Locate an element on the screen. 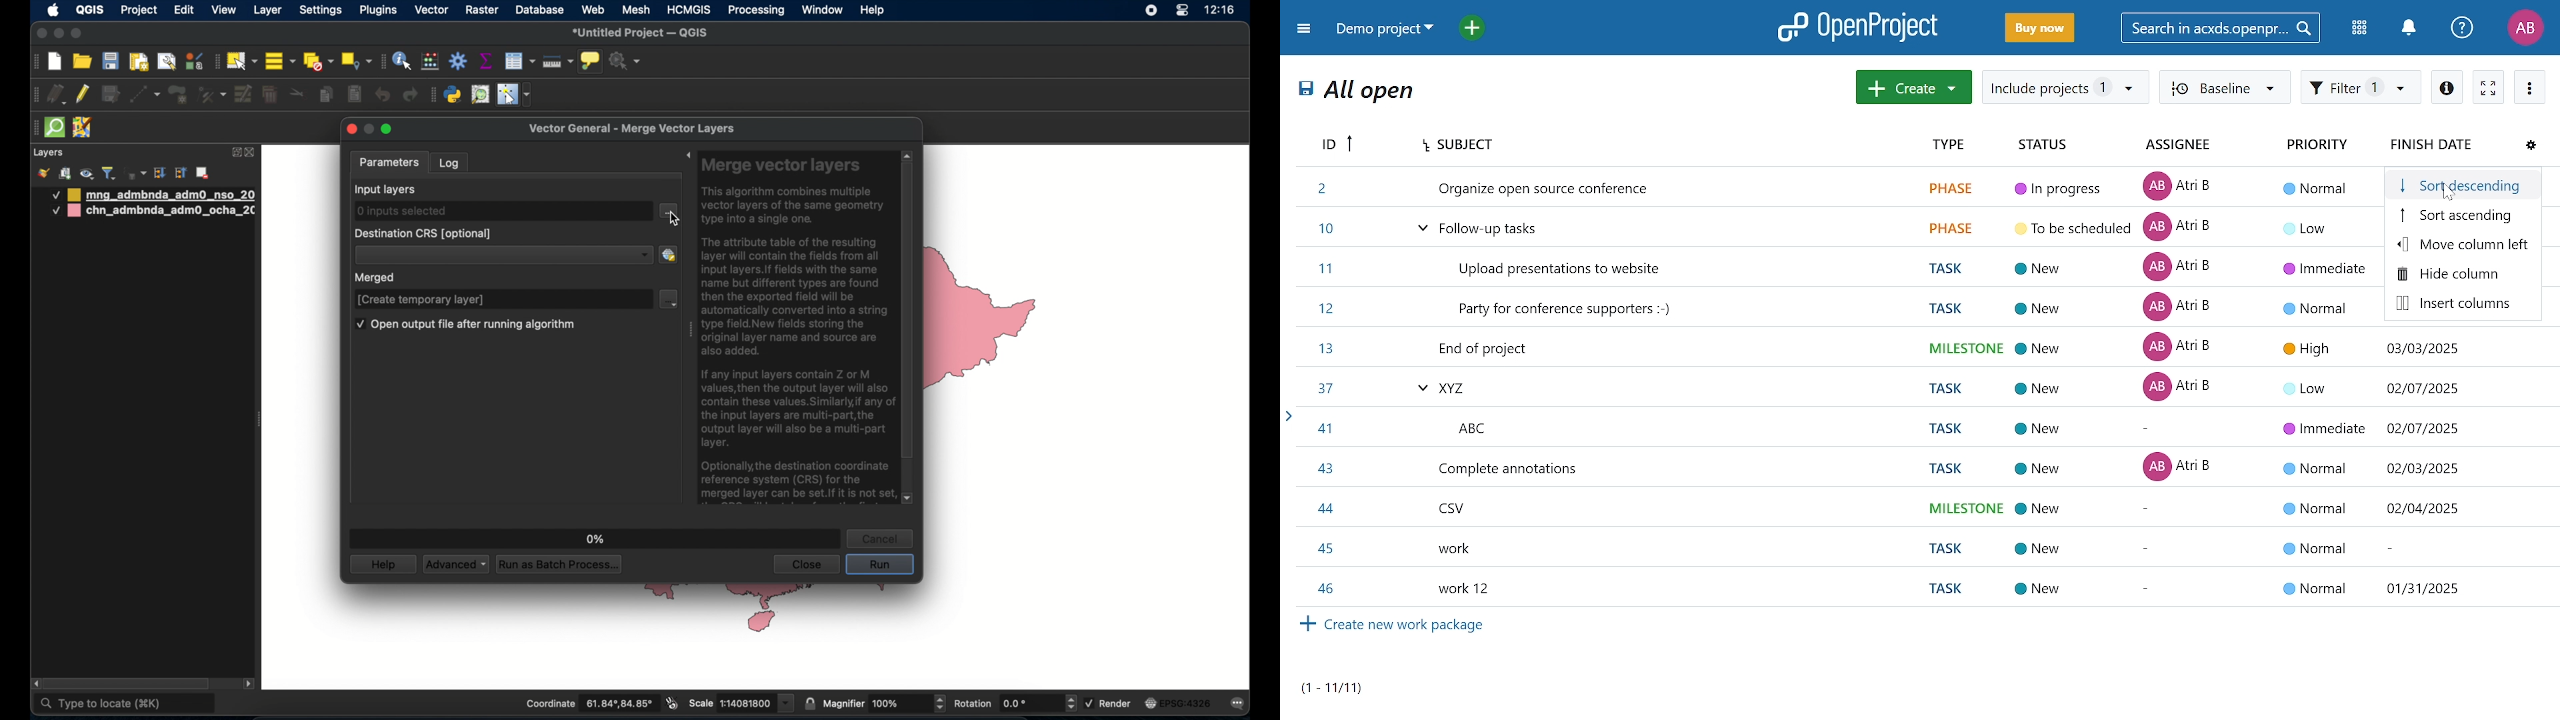 Image resolution: width=2576 pixels, height=728 pixels. profile "AB" is located at coordinates (2526, 28).